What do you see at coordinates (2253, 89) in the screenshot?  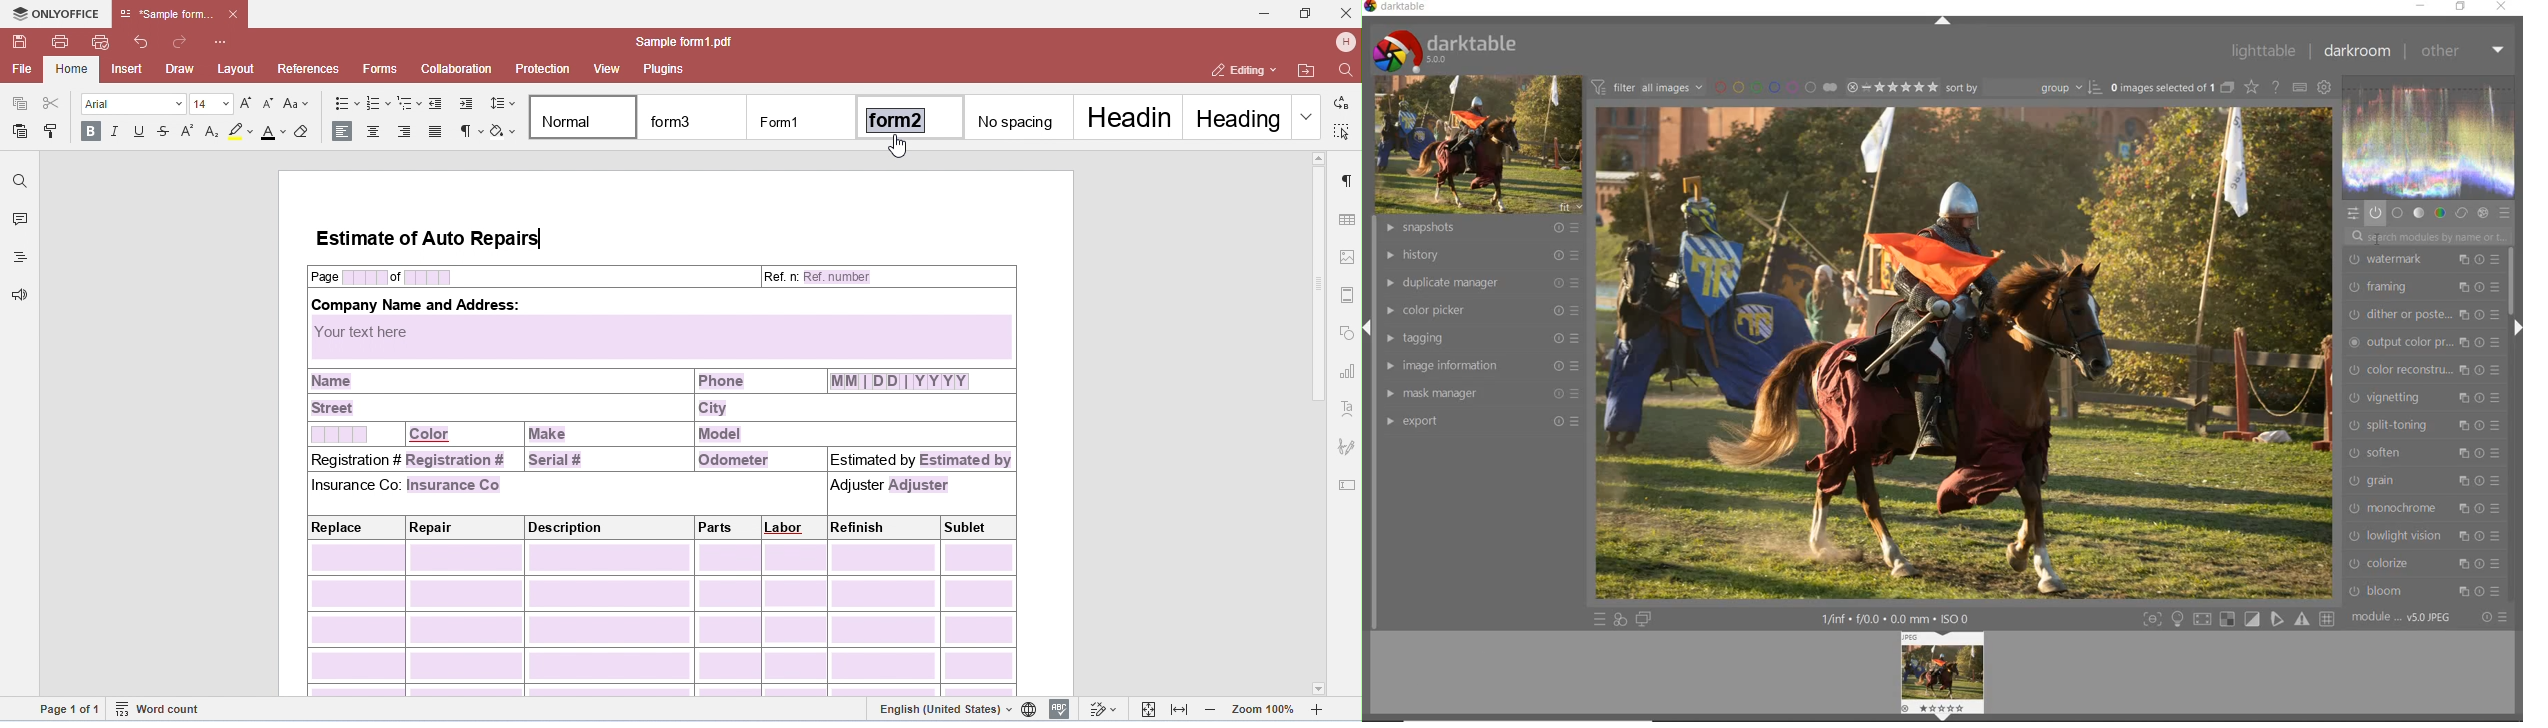 I see `change type of overlays` at bounding box center [2253, 89].